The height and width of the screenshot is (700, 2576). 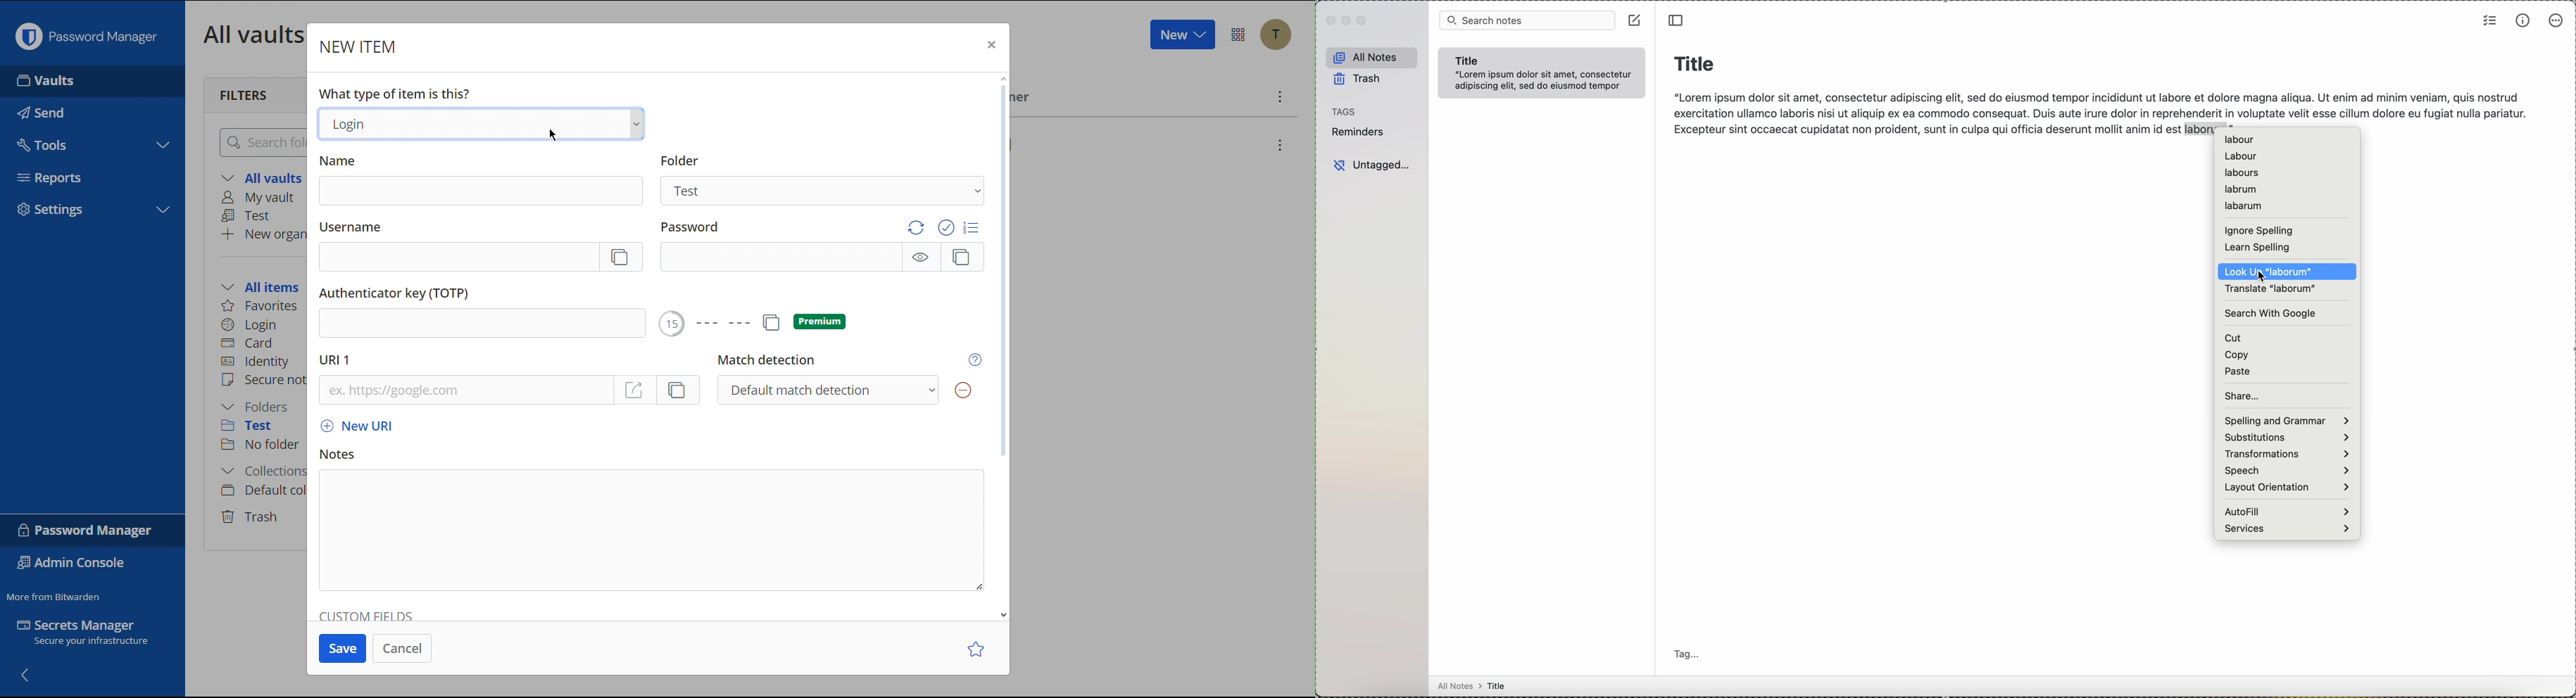 What do you see at coordinates (87, 530) in the screenshot?
I see `Password Manager` at bounding box center [87, 530].